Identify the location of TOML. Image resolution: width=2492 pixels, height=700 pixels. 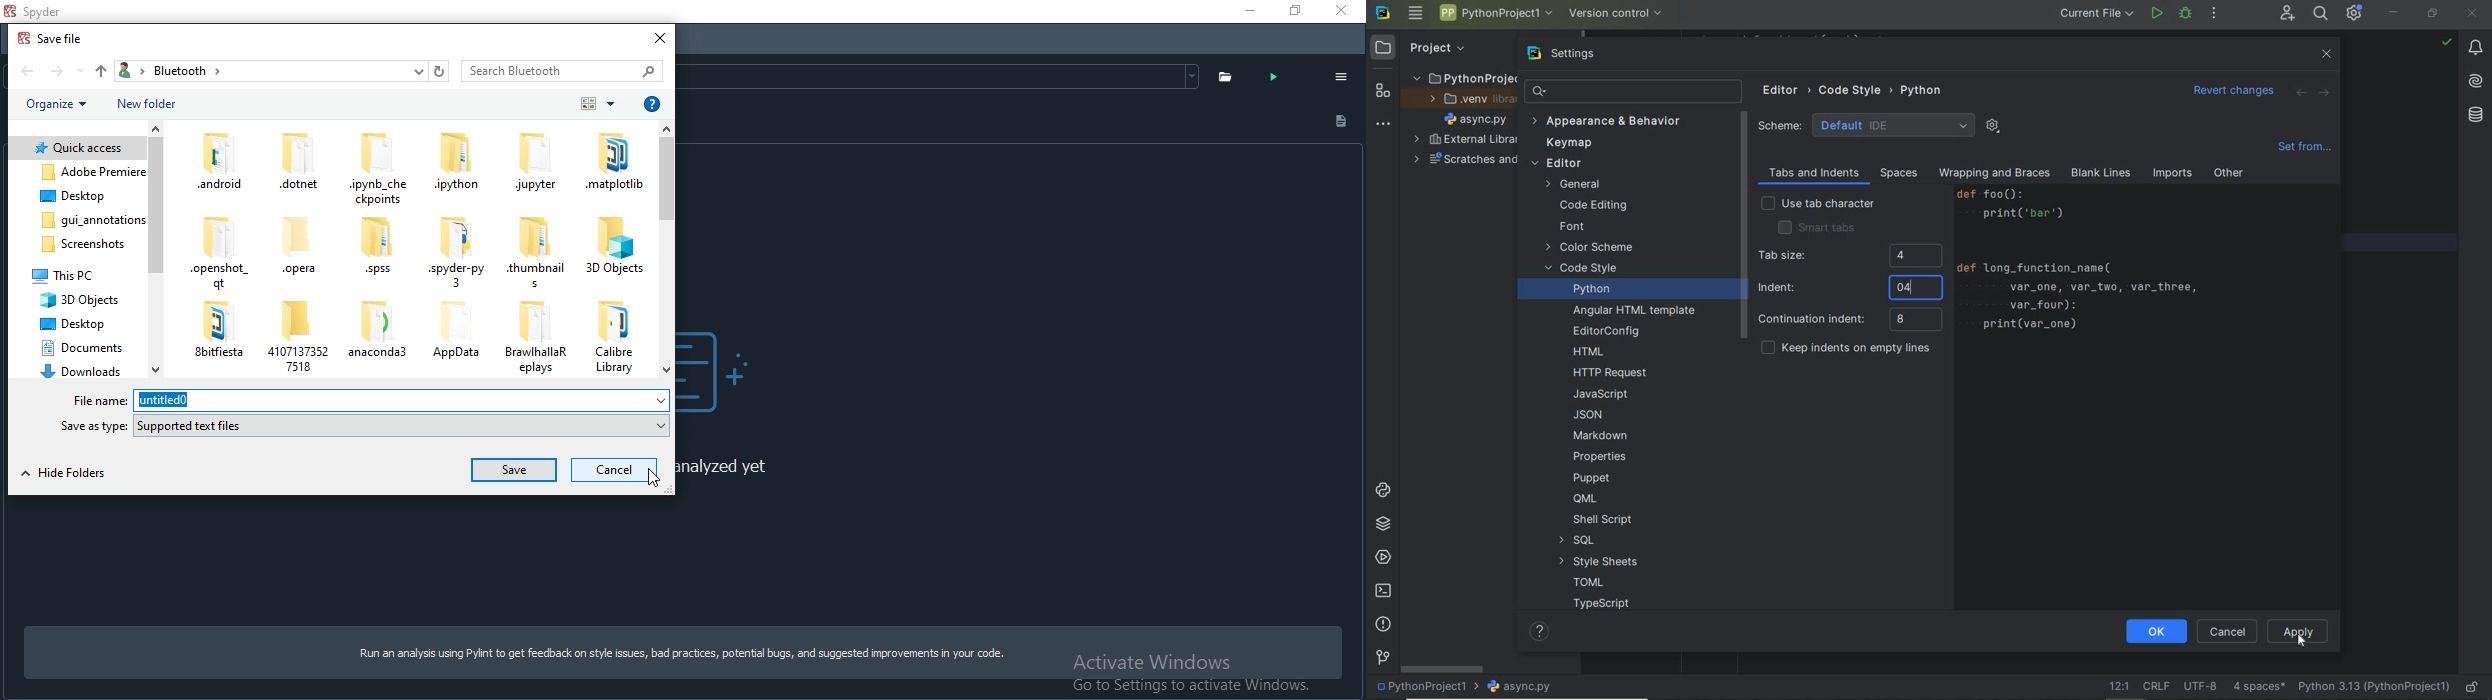
(1587, 583).